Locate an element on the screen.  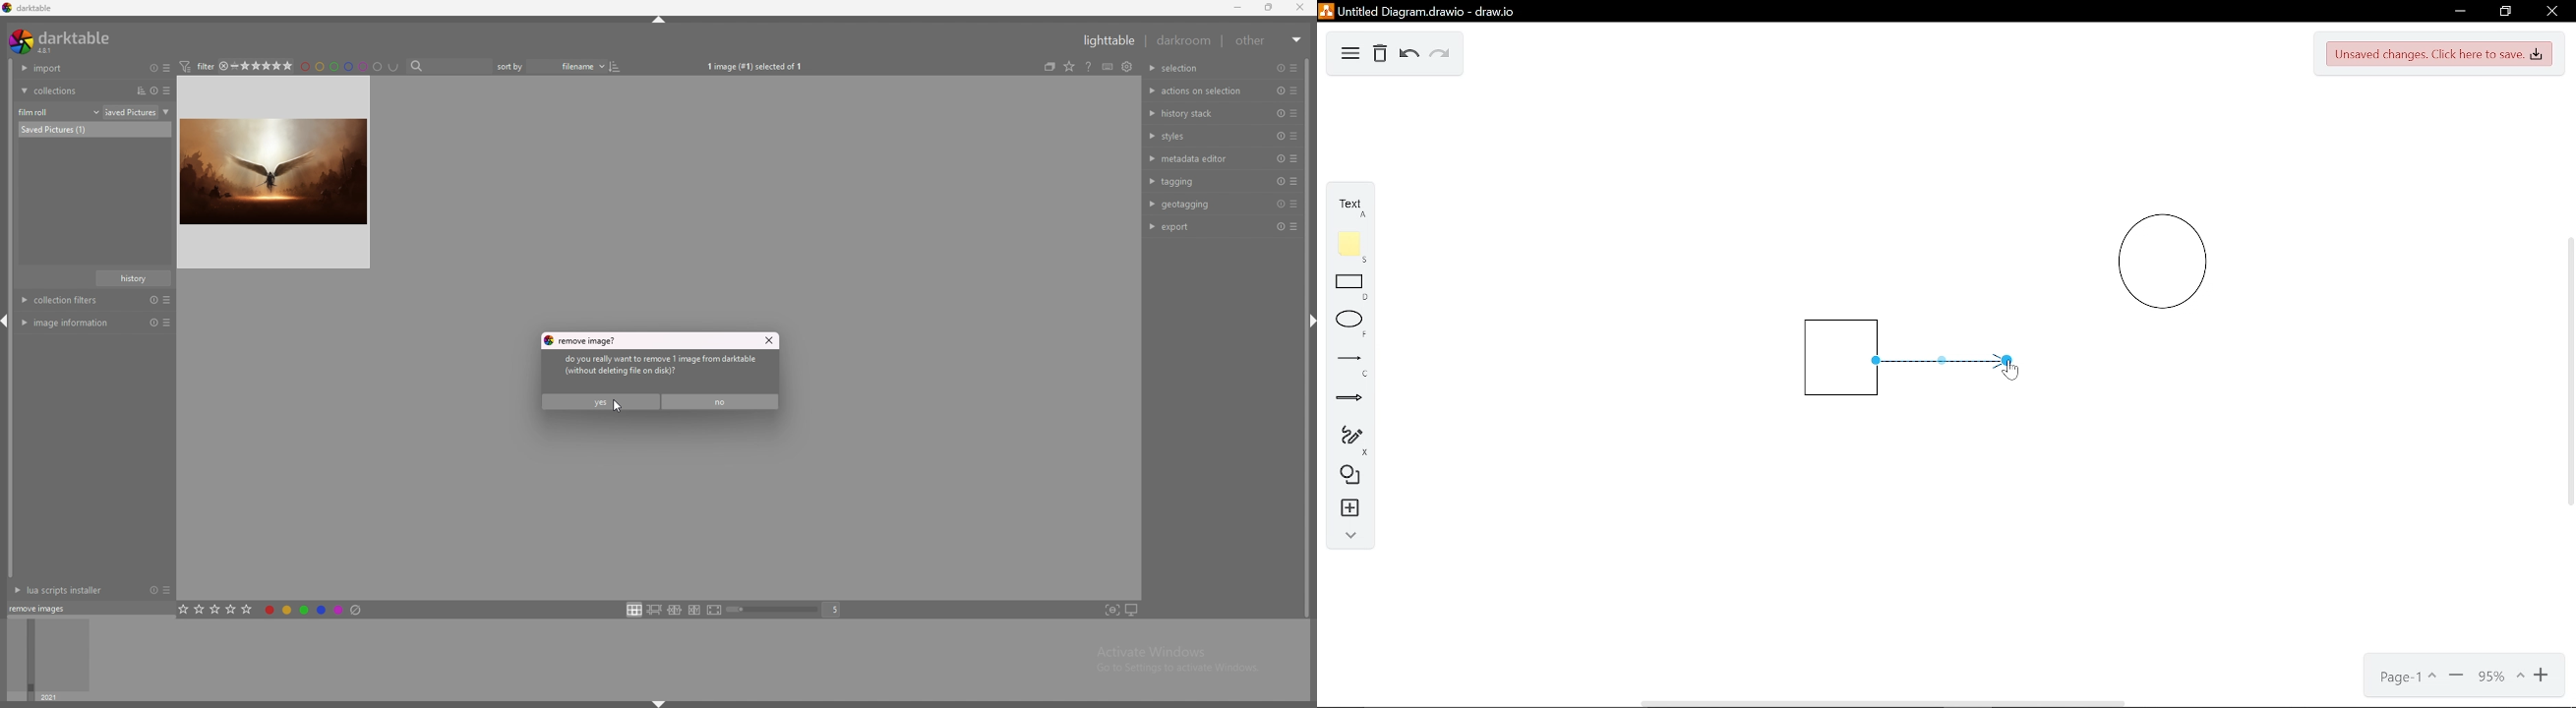
filename is located at coordinates (573, 66).